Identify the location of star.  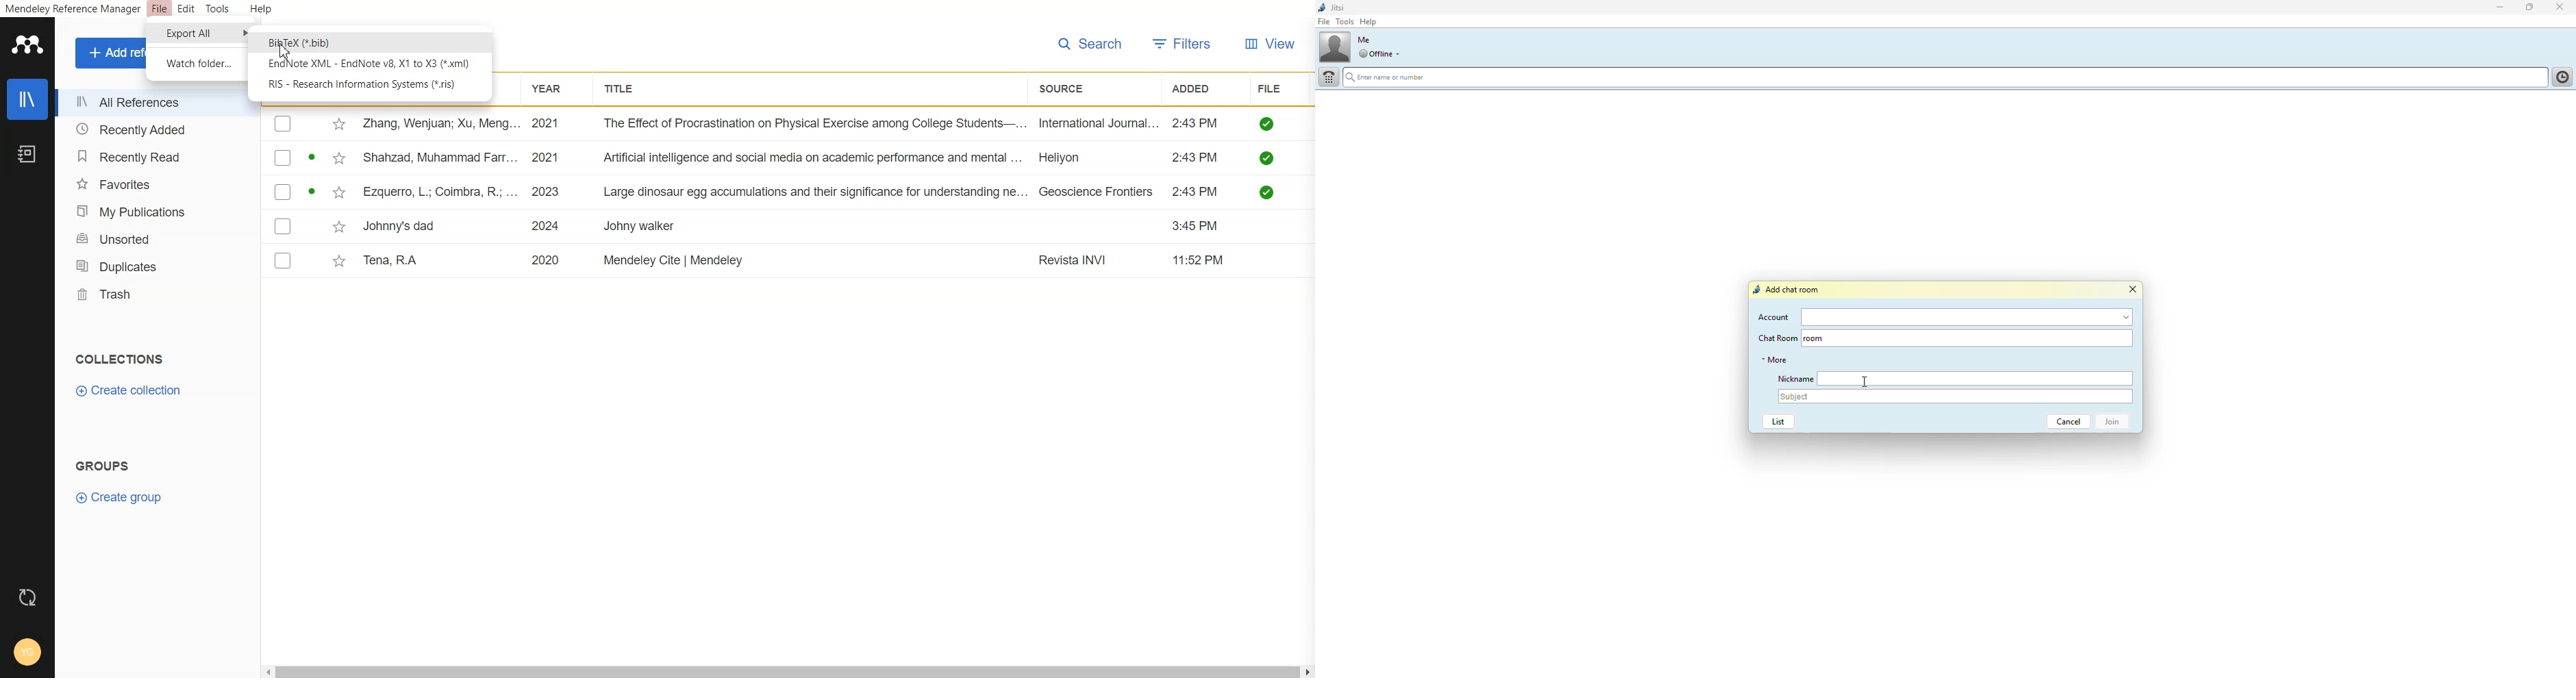
(338, 125).